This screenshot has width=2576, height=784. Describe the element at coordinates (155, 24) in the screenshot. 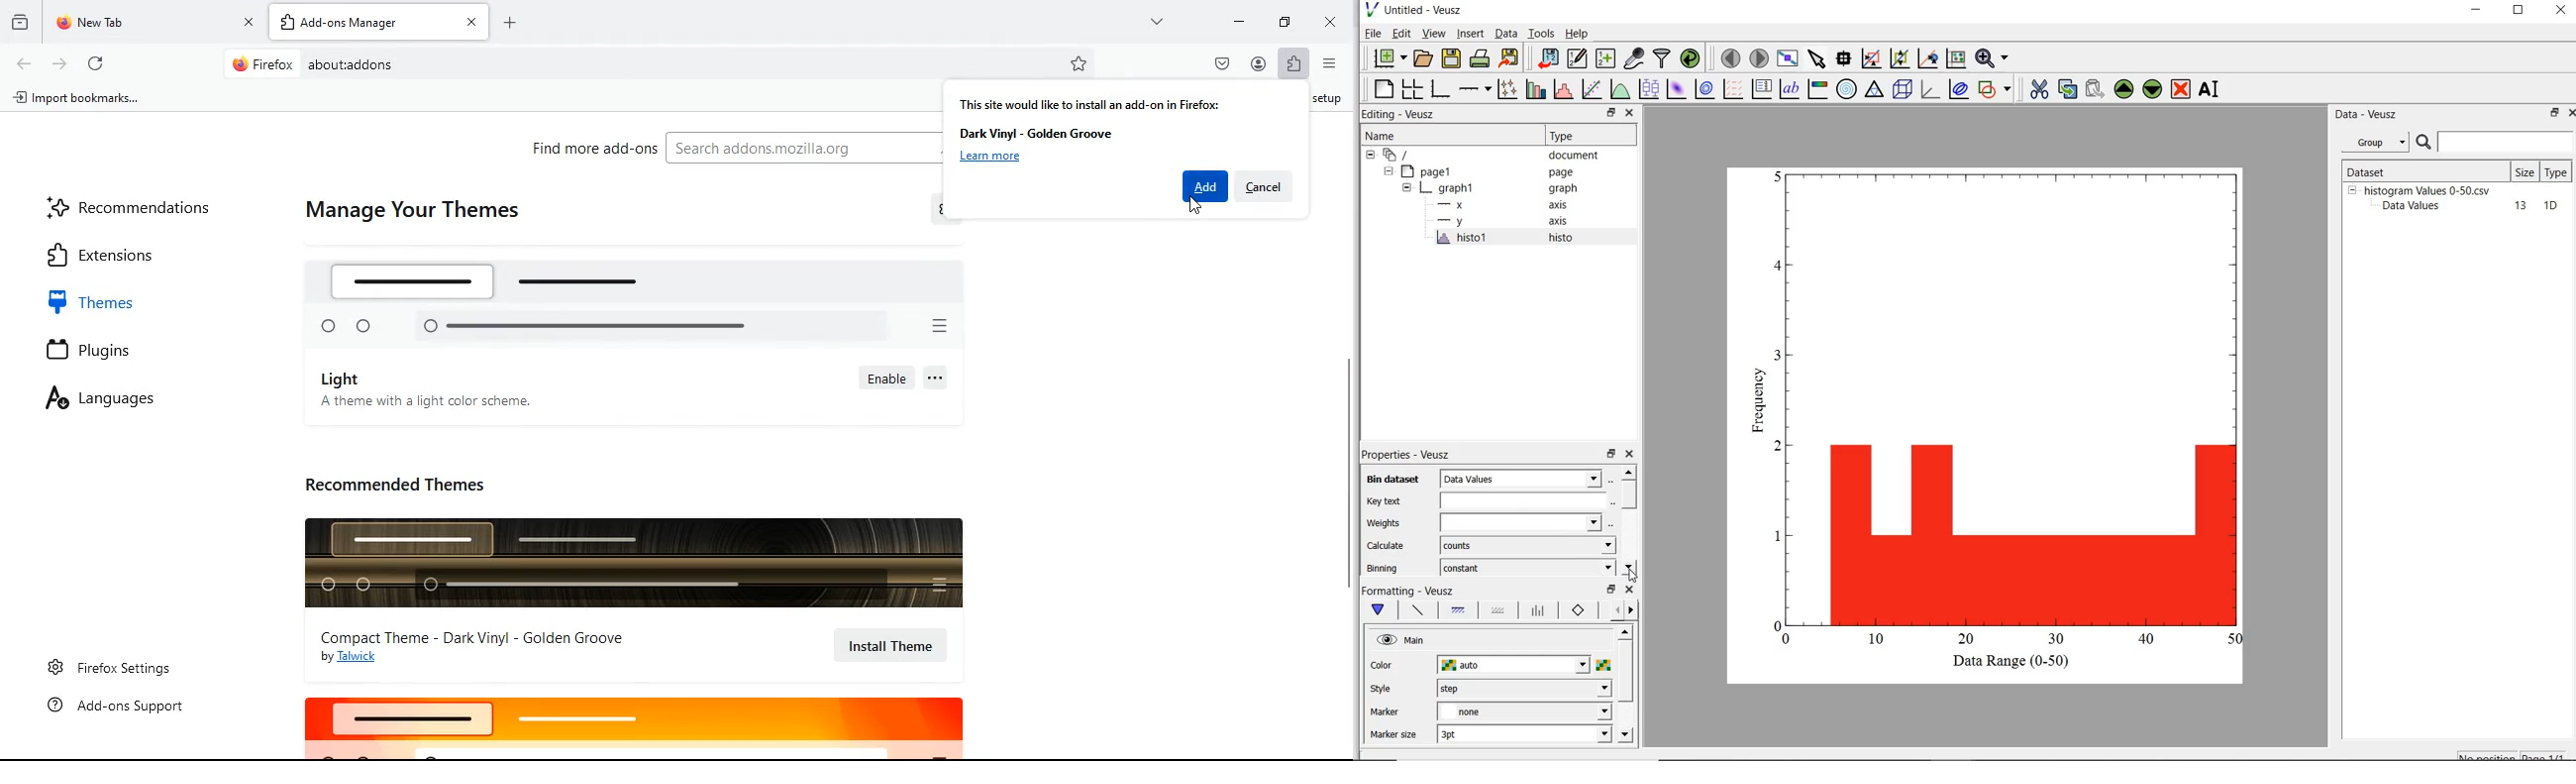

I see `tab` at that location.